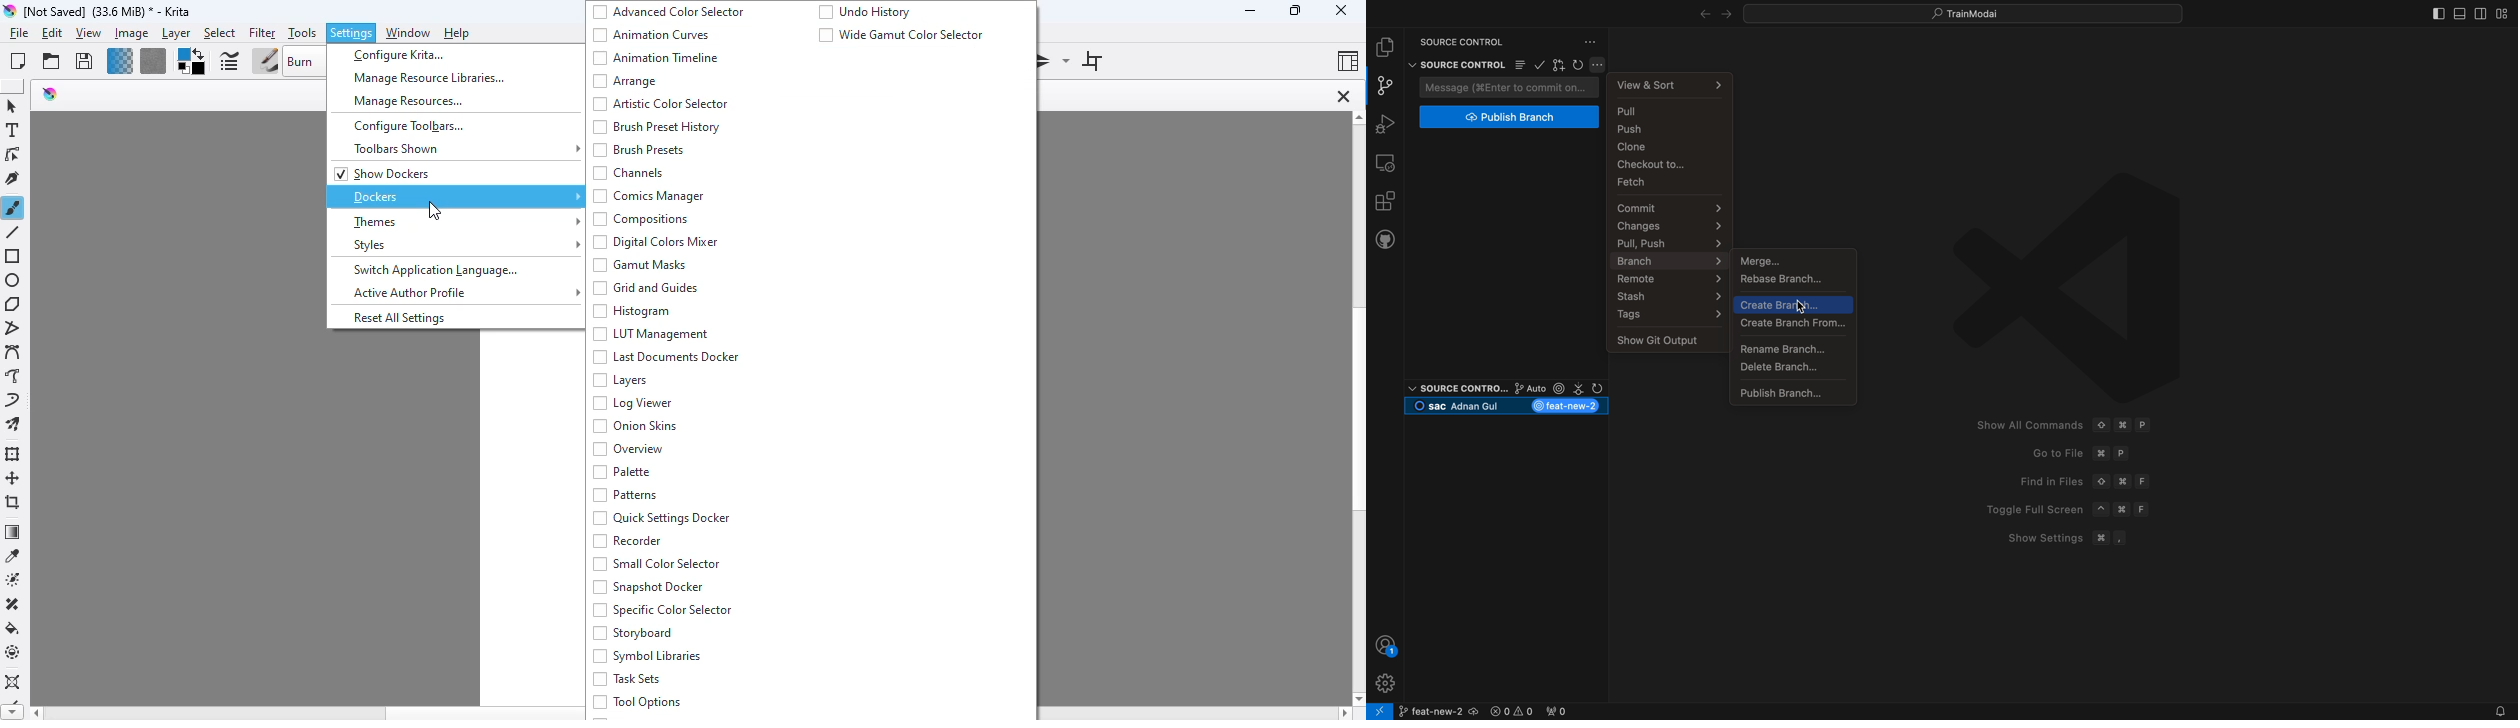  I want to click on advanced color selector, so click(669, 12).